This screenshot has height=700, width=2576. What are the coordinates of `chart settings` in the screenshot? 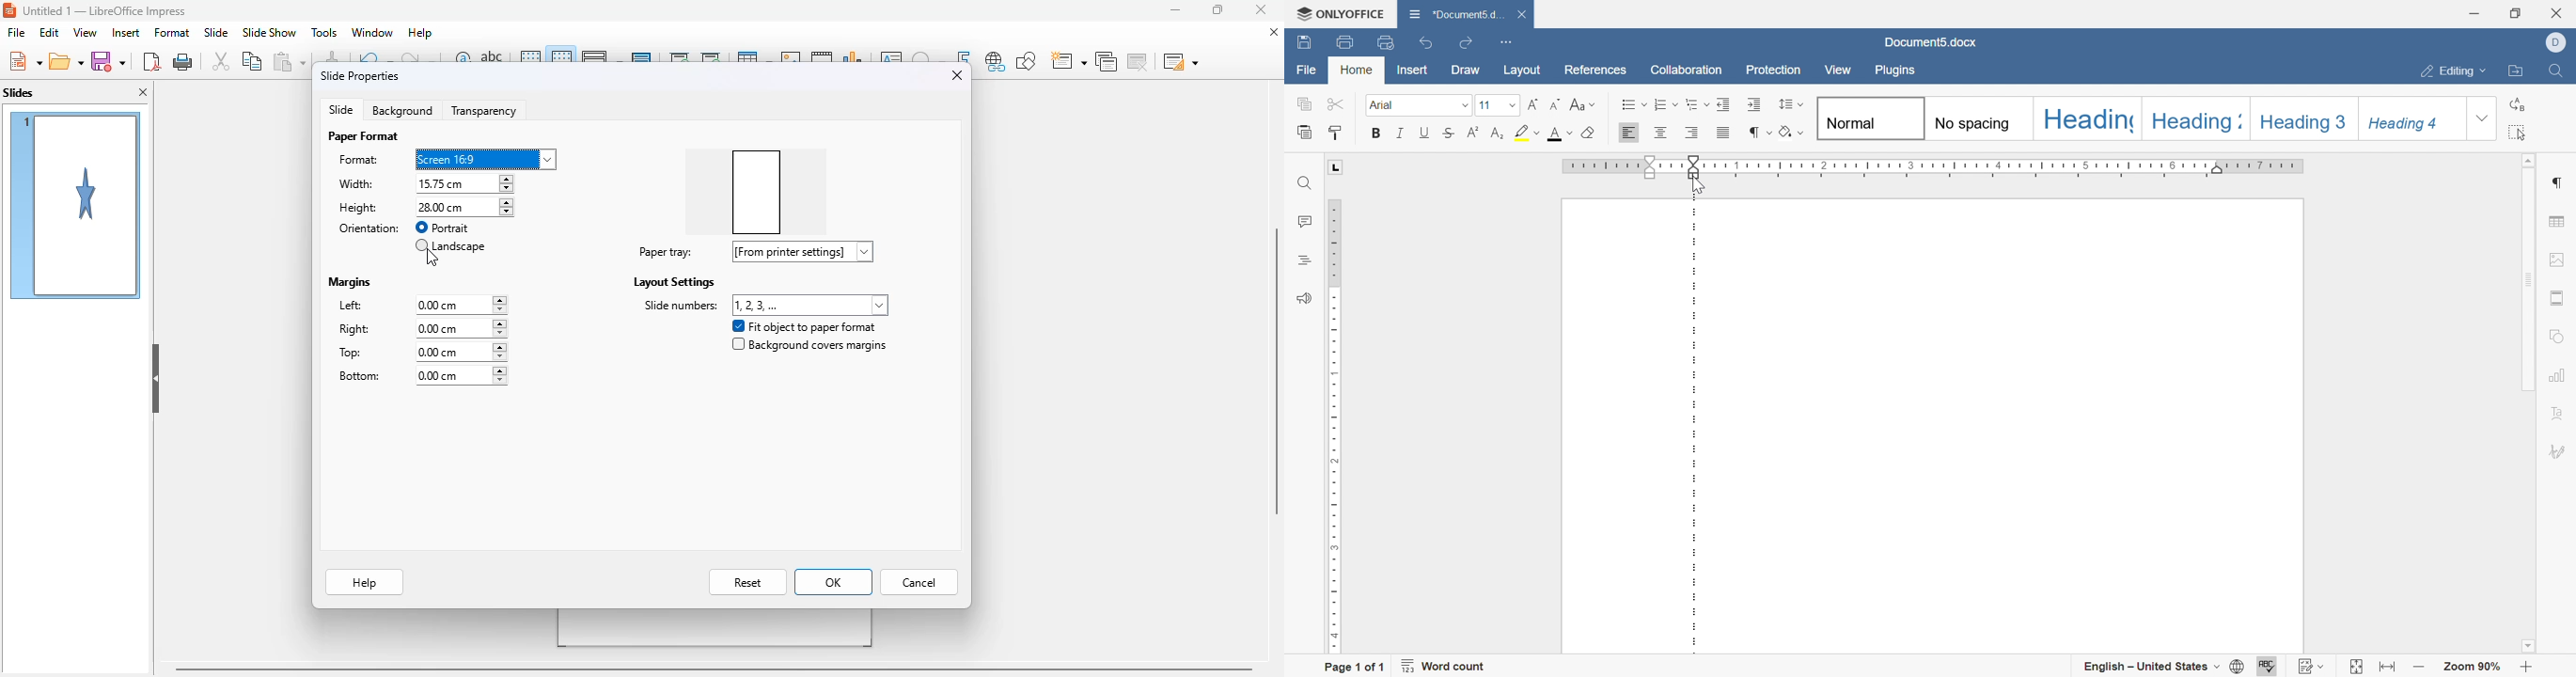 It's located at (2561, 376).